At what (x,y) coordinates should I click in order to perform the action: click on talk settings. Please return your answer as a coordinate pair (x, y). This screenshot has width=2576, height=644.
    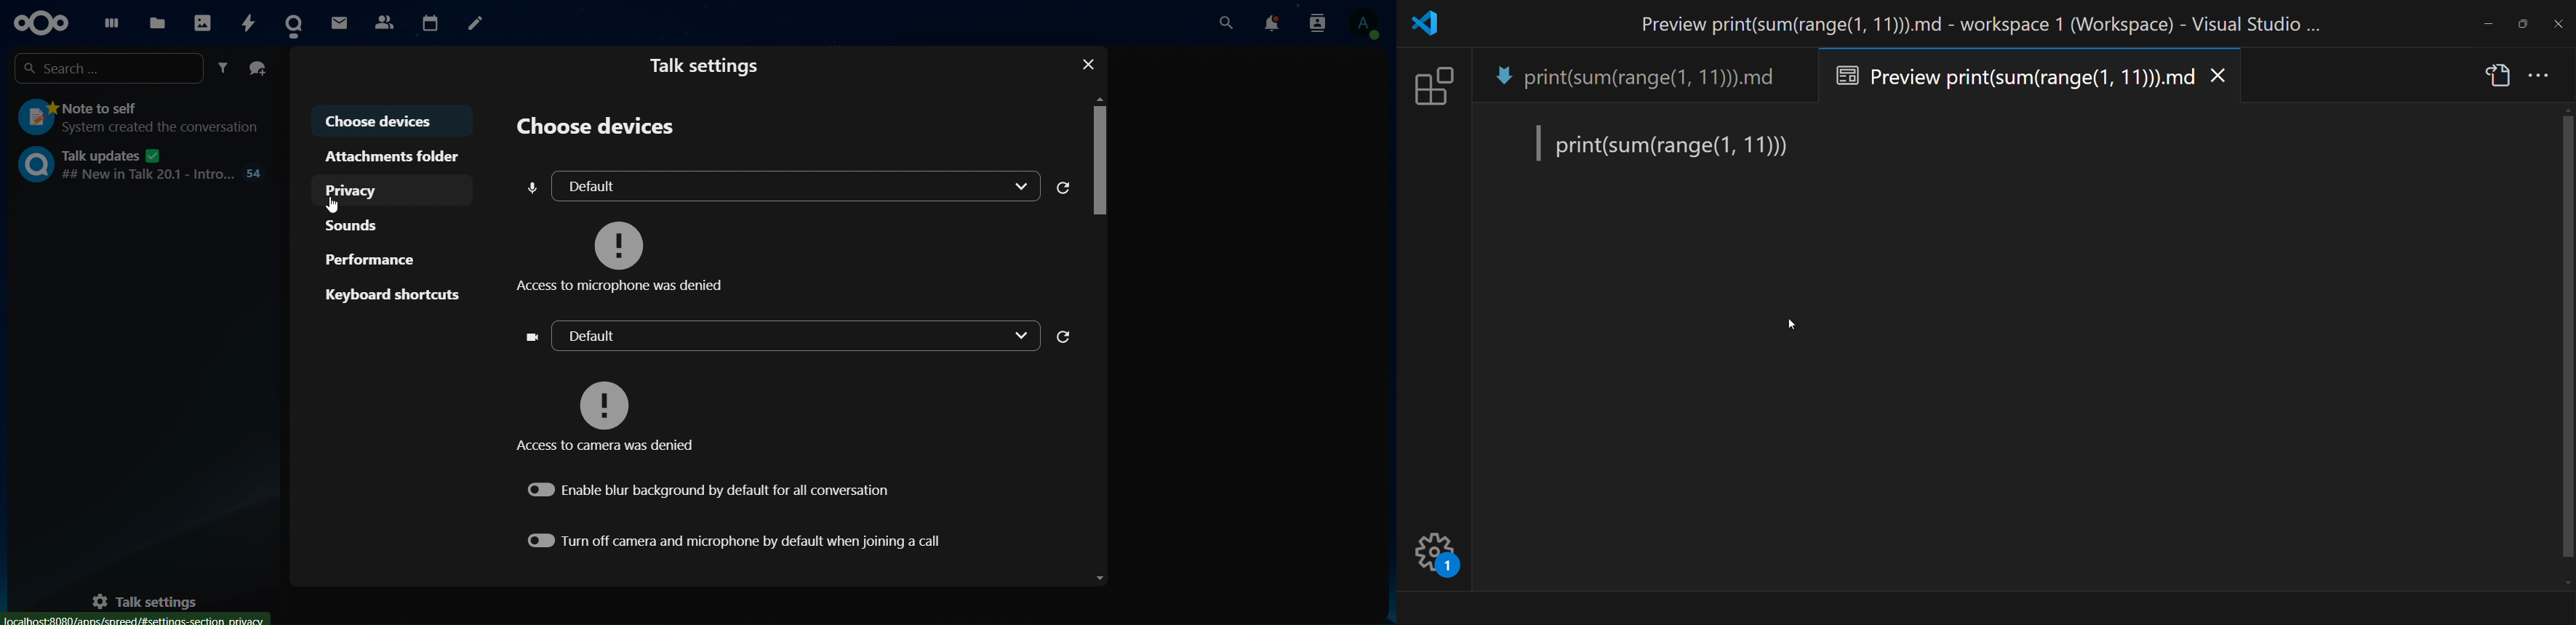
    Looking at the image, I should click on (154, 598).